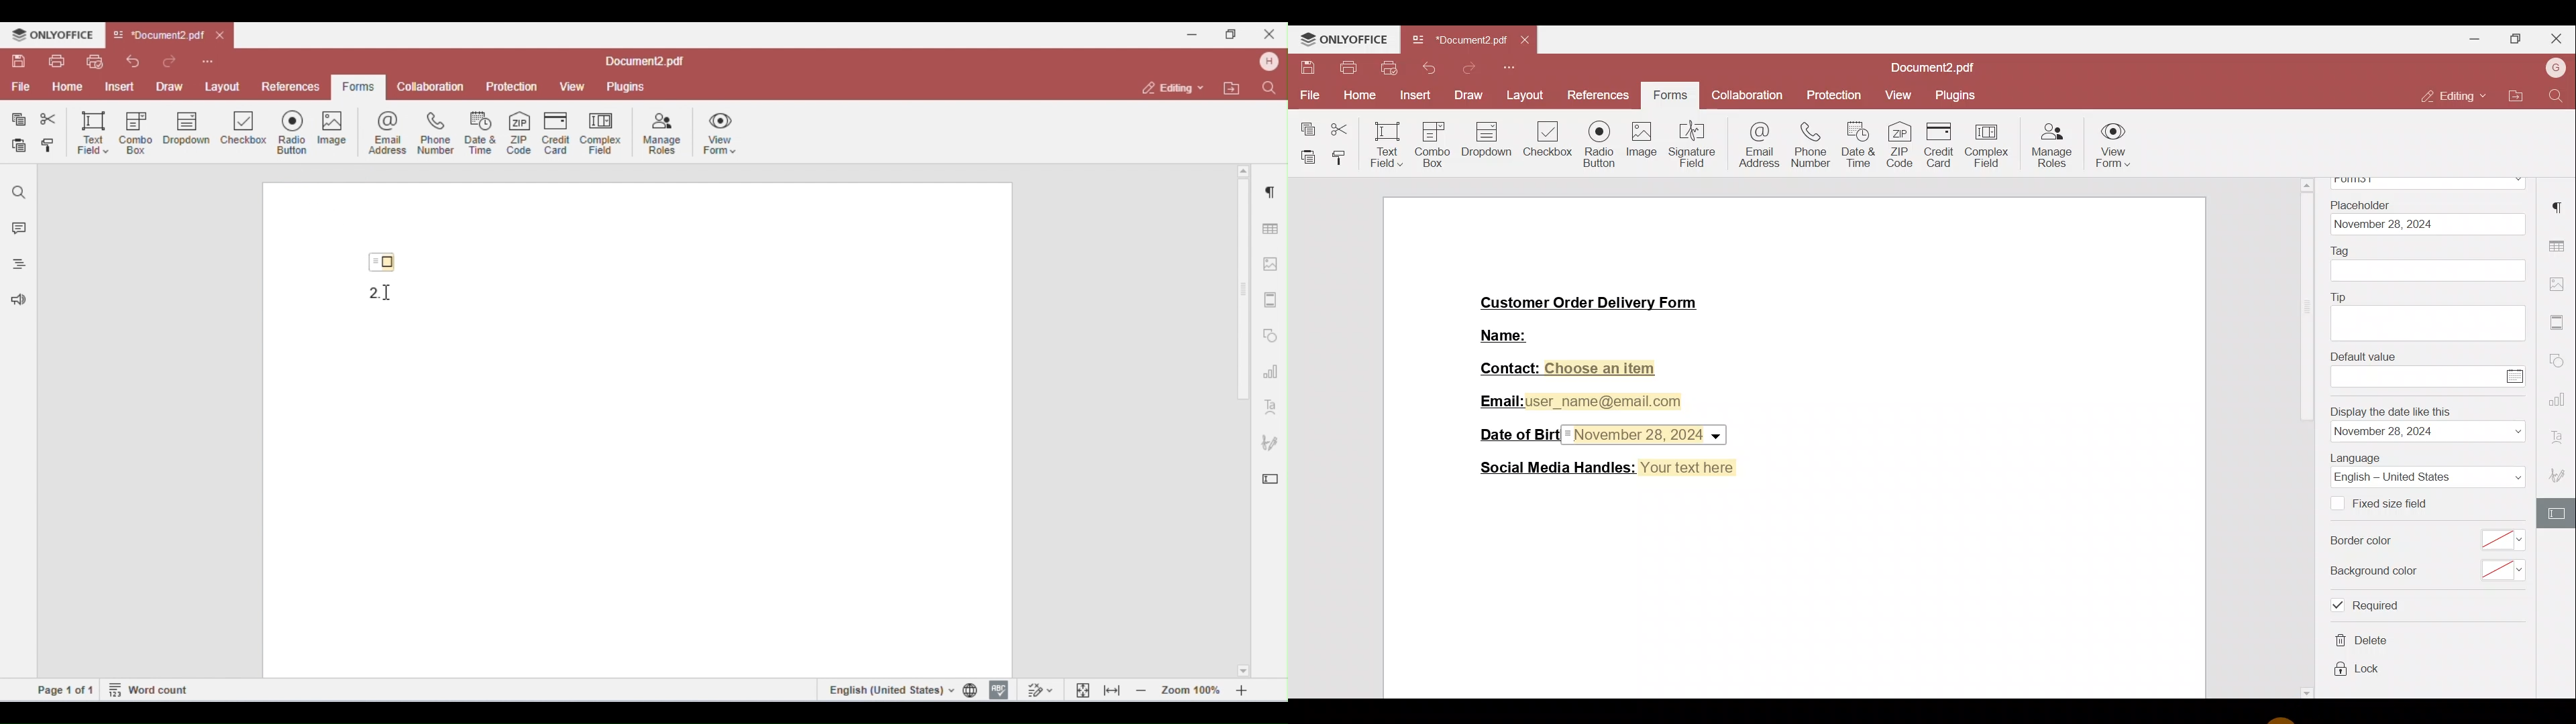  I want to click on scrollbar, so click(2308, 438).